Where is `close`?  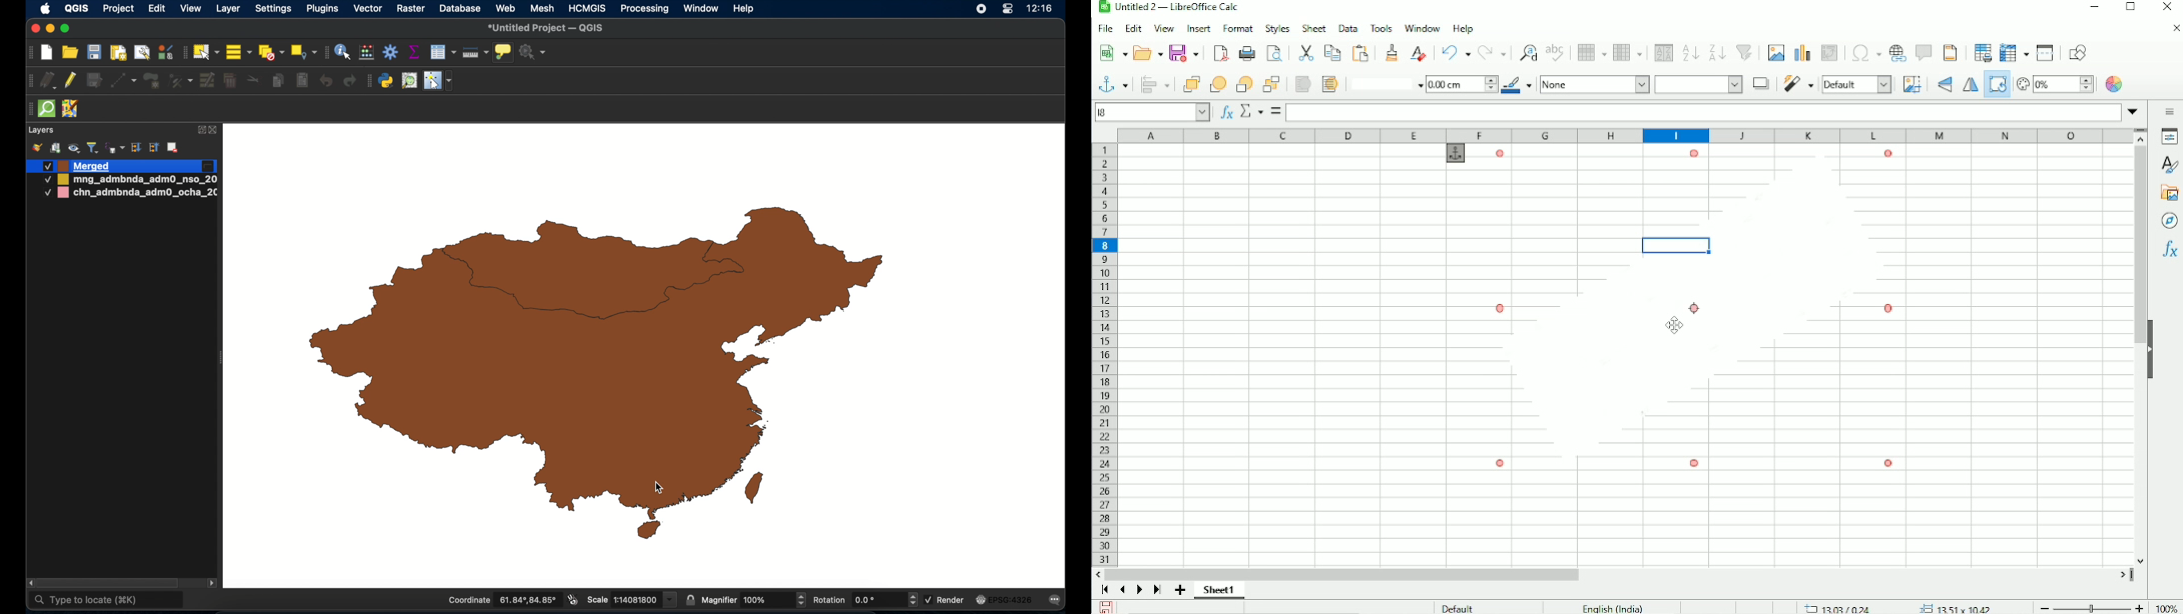 close is located at coordinates (214, 131).